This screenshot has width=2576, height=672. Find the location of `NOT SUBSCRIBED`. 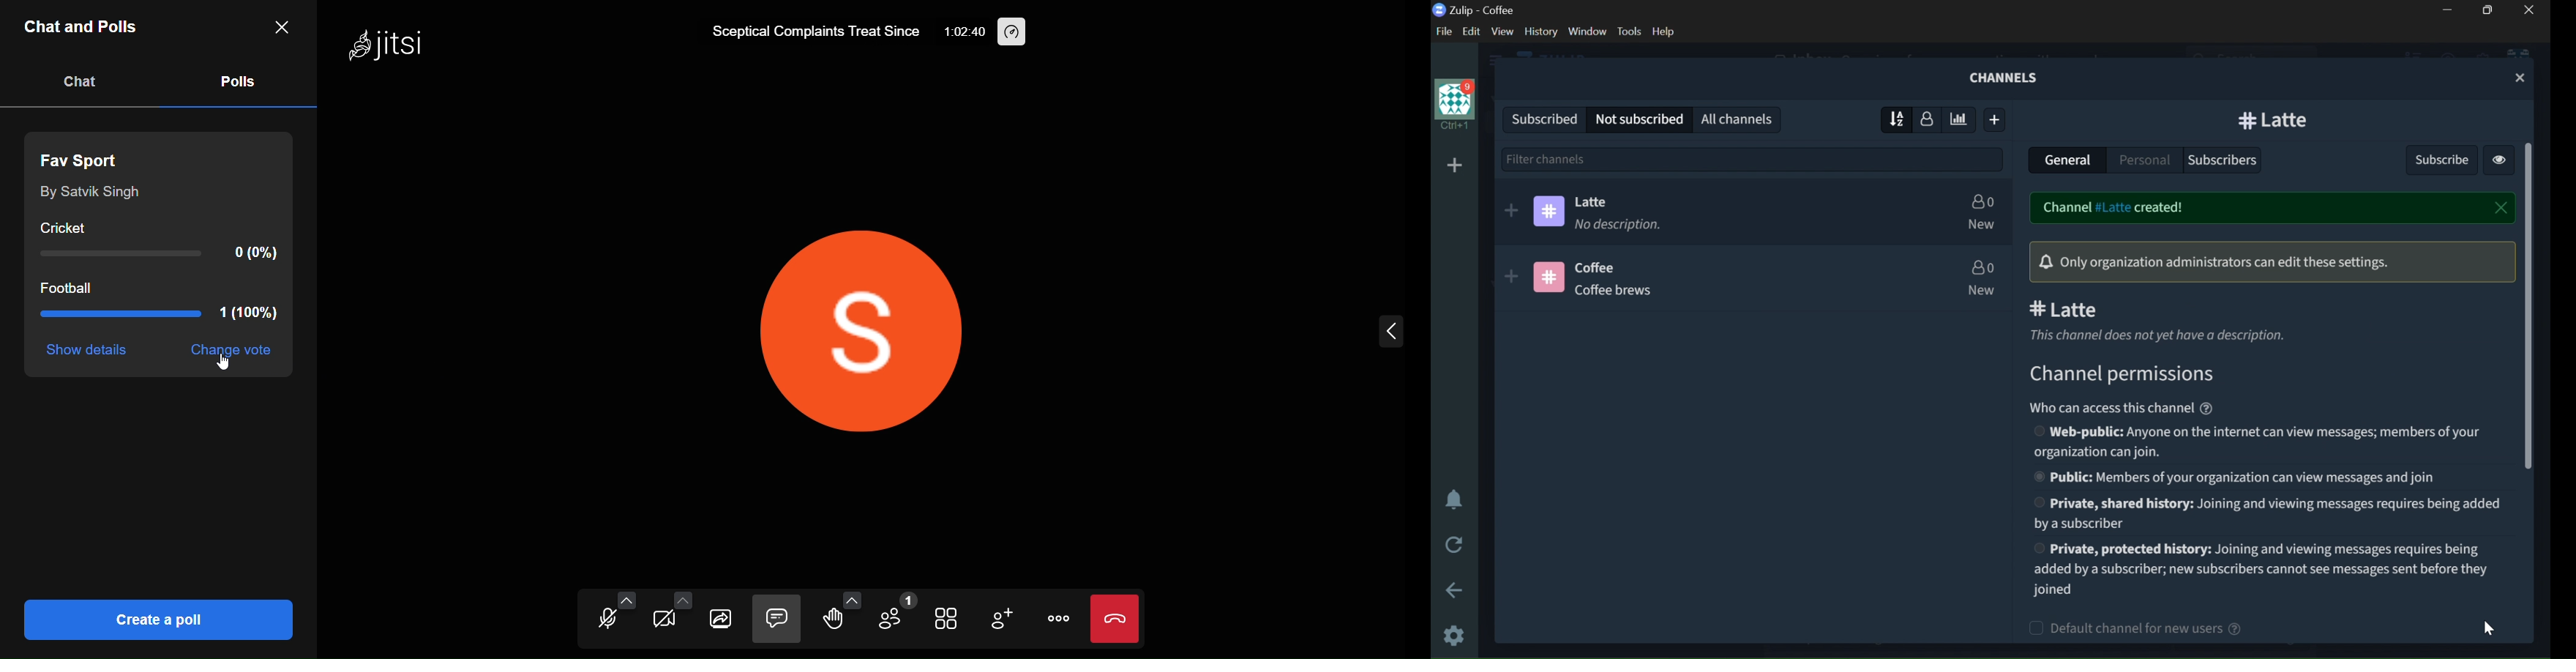

NOT SUBSCRIBED is located at coordinates (1639, 120).